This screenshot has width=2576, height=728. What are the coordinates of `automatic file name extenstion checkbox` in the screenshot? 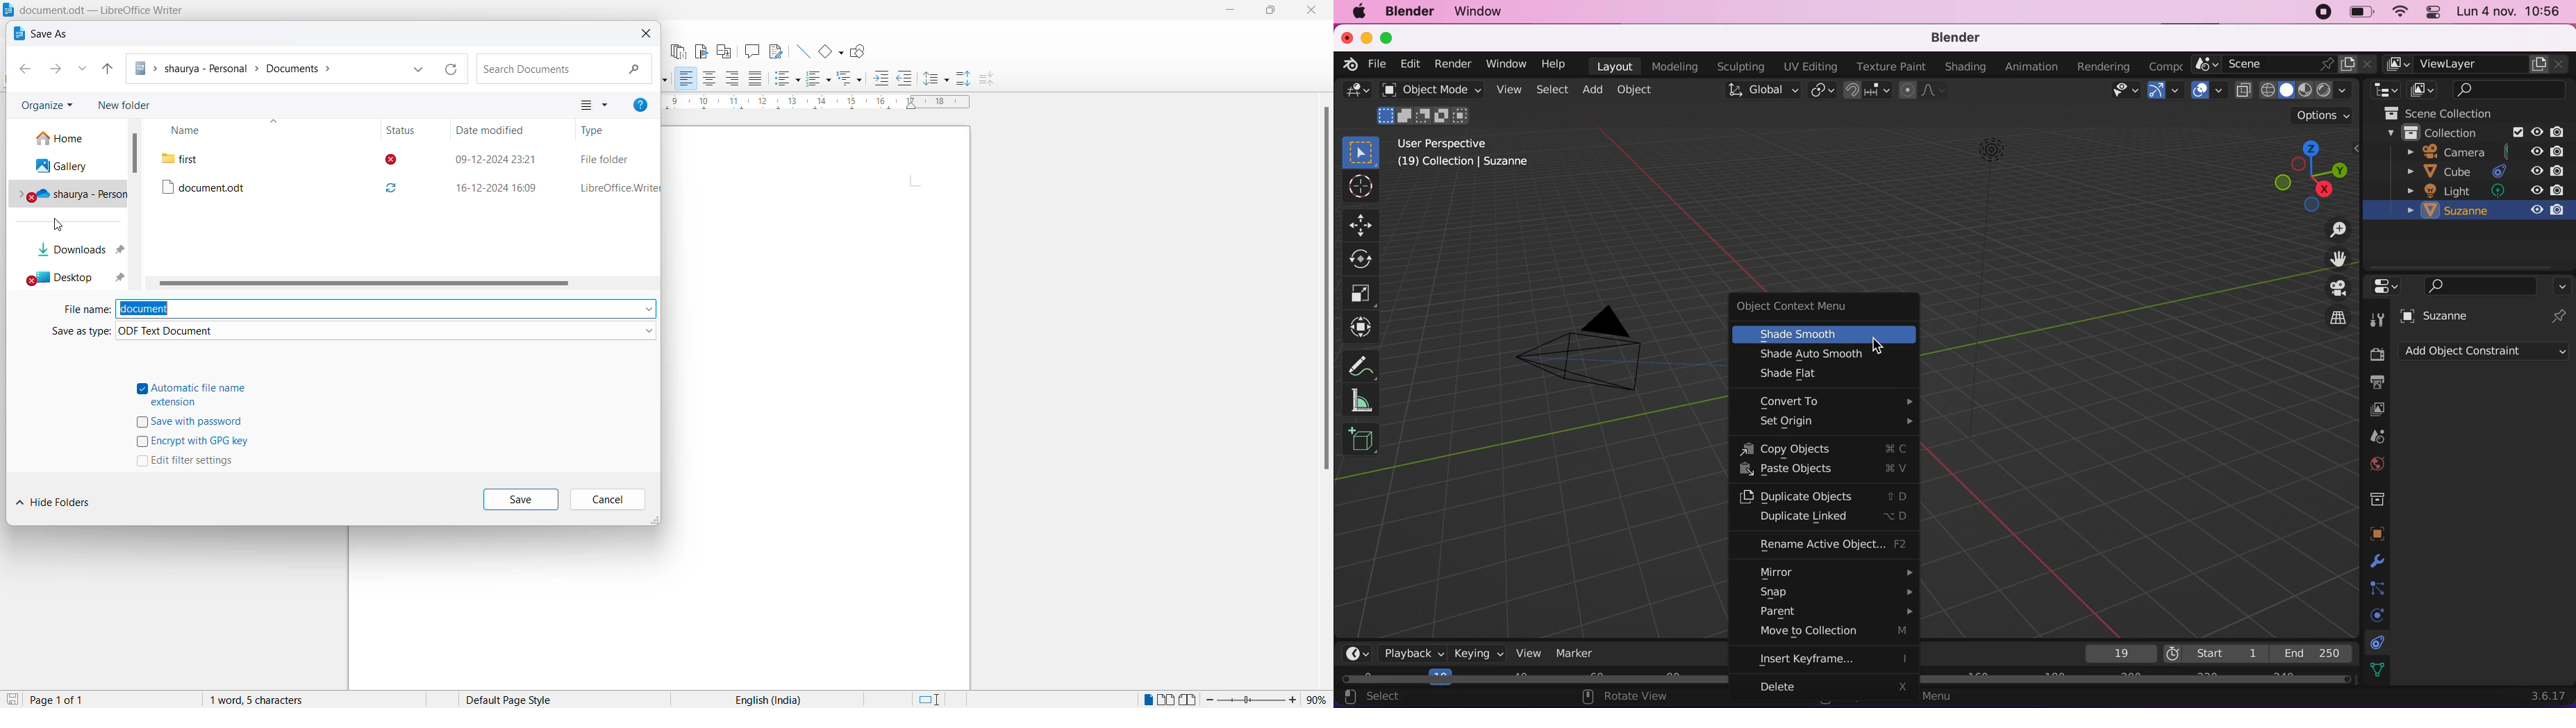 It's located at (199, 393).